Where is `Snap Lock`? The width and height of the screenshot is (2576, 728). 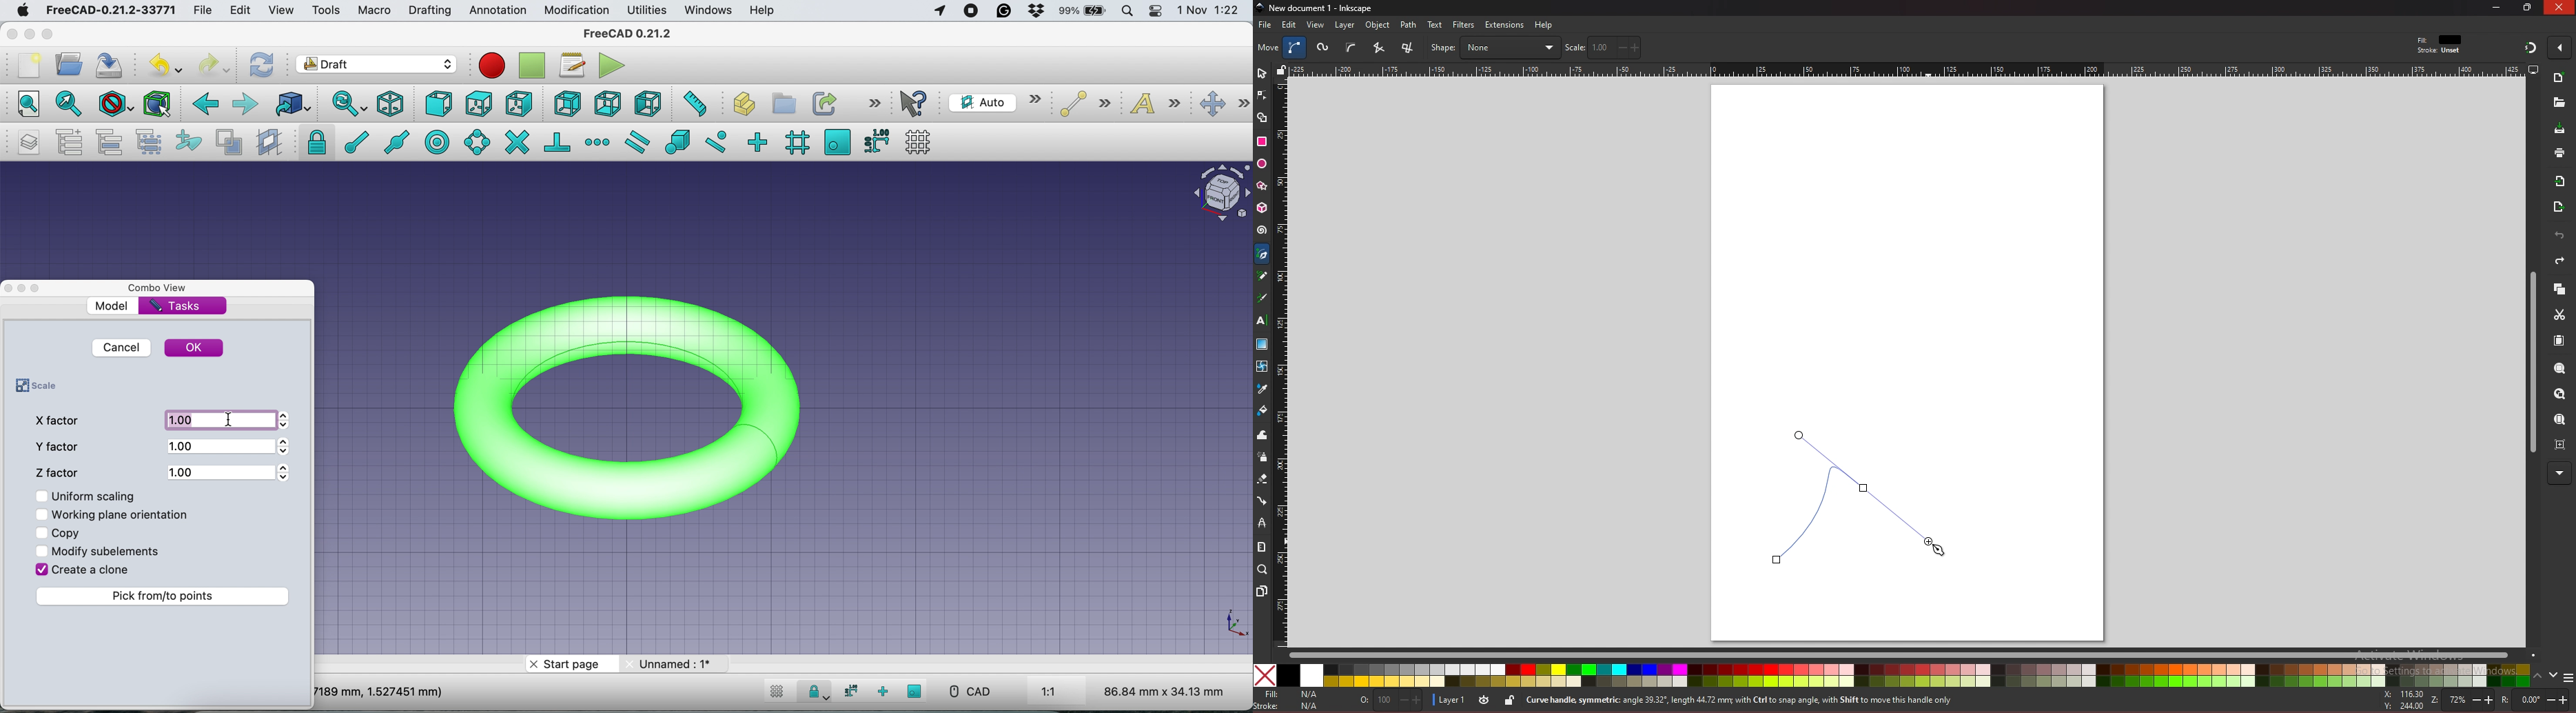 Snap Lock is located at coordinates (817, 691).